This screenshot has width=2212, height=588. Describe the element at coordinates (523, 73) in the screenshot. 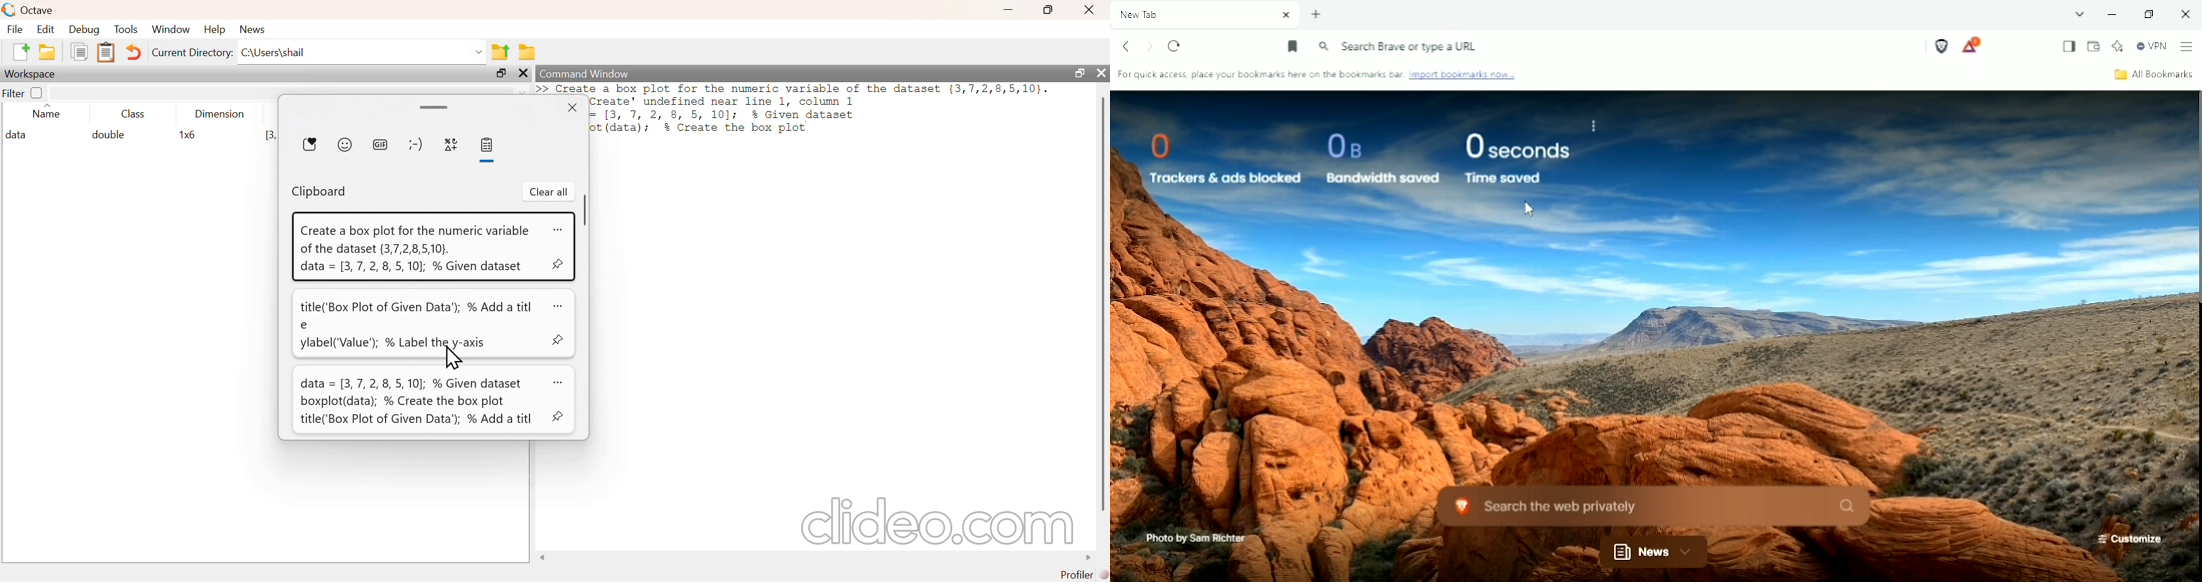

I see `close` at that location.